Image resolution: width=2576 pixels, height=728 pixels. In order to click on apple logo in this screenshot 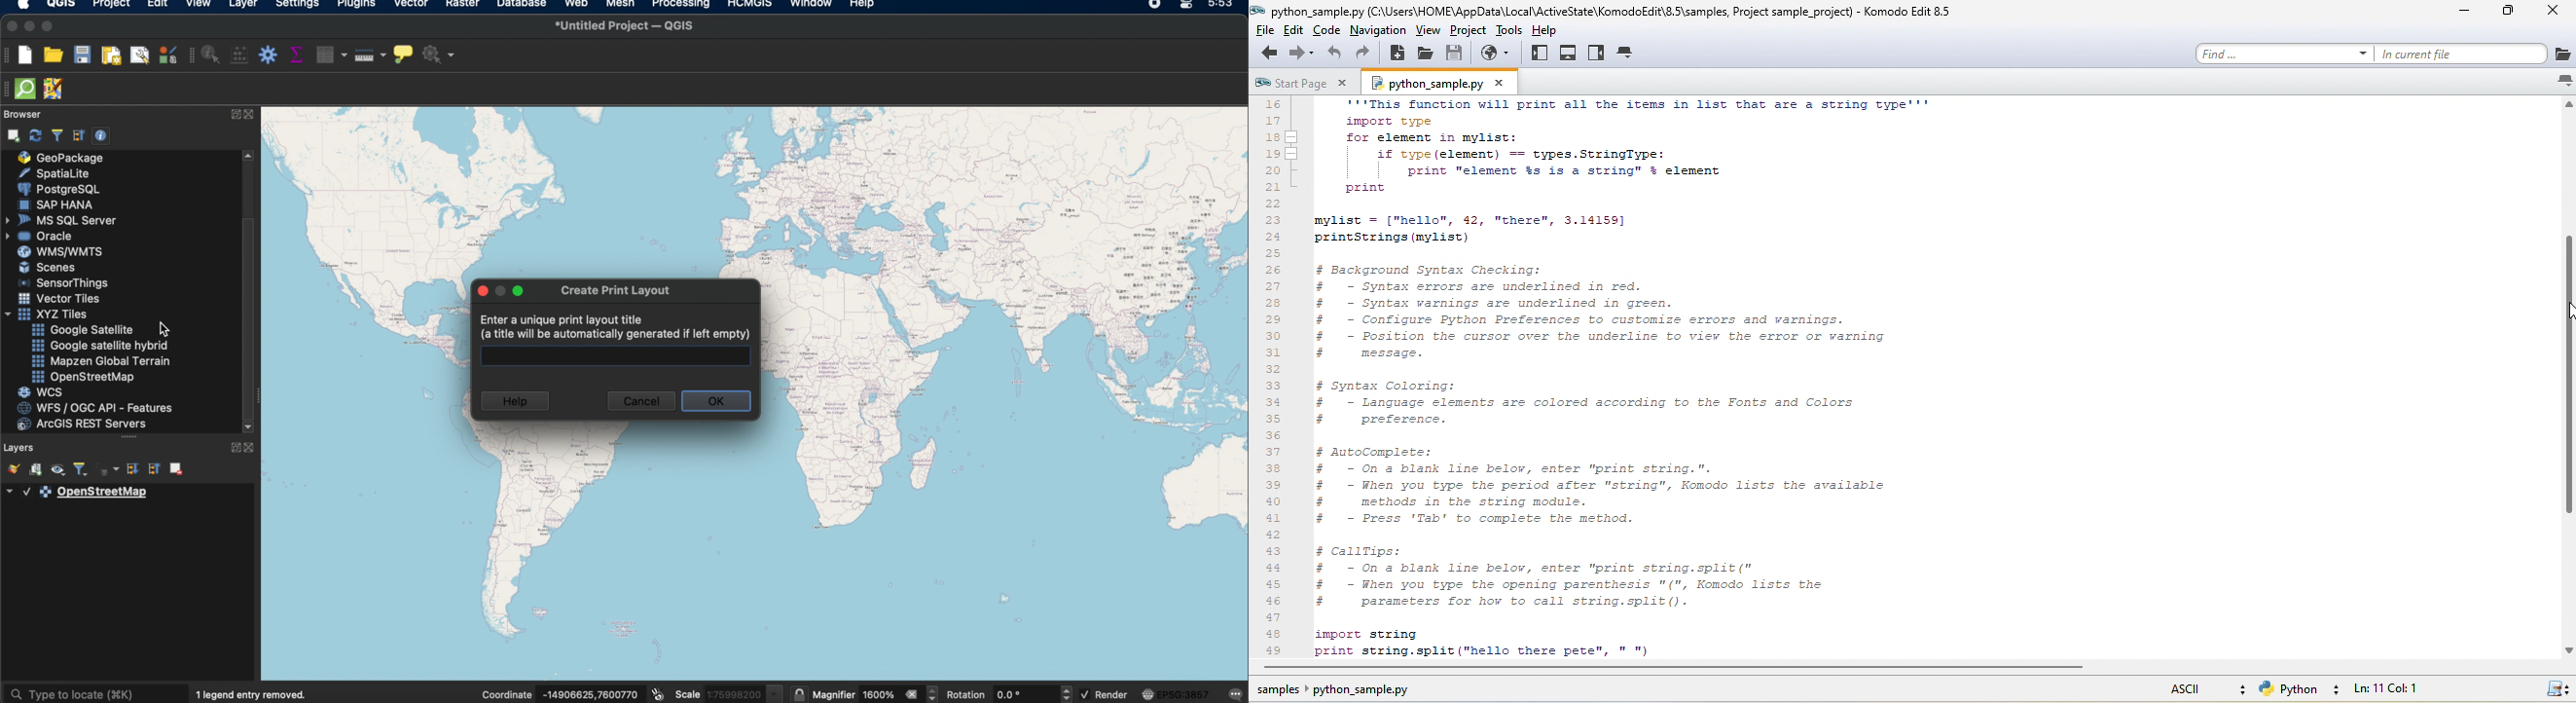, I will do `click(23, 5)`.